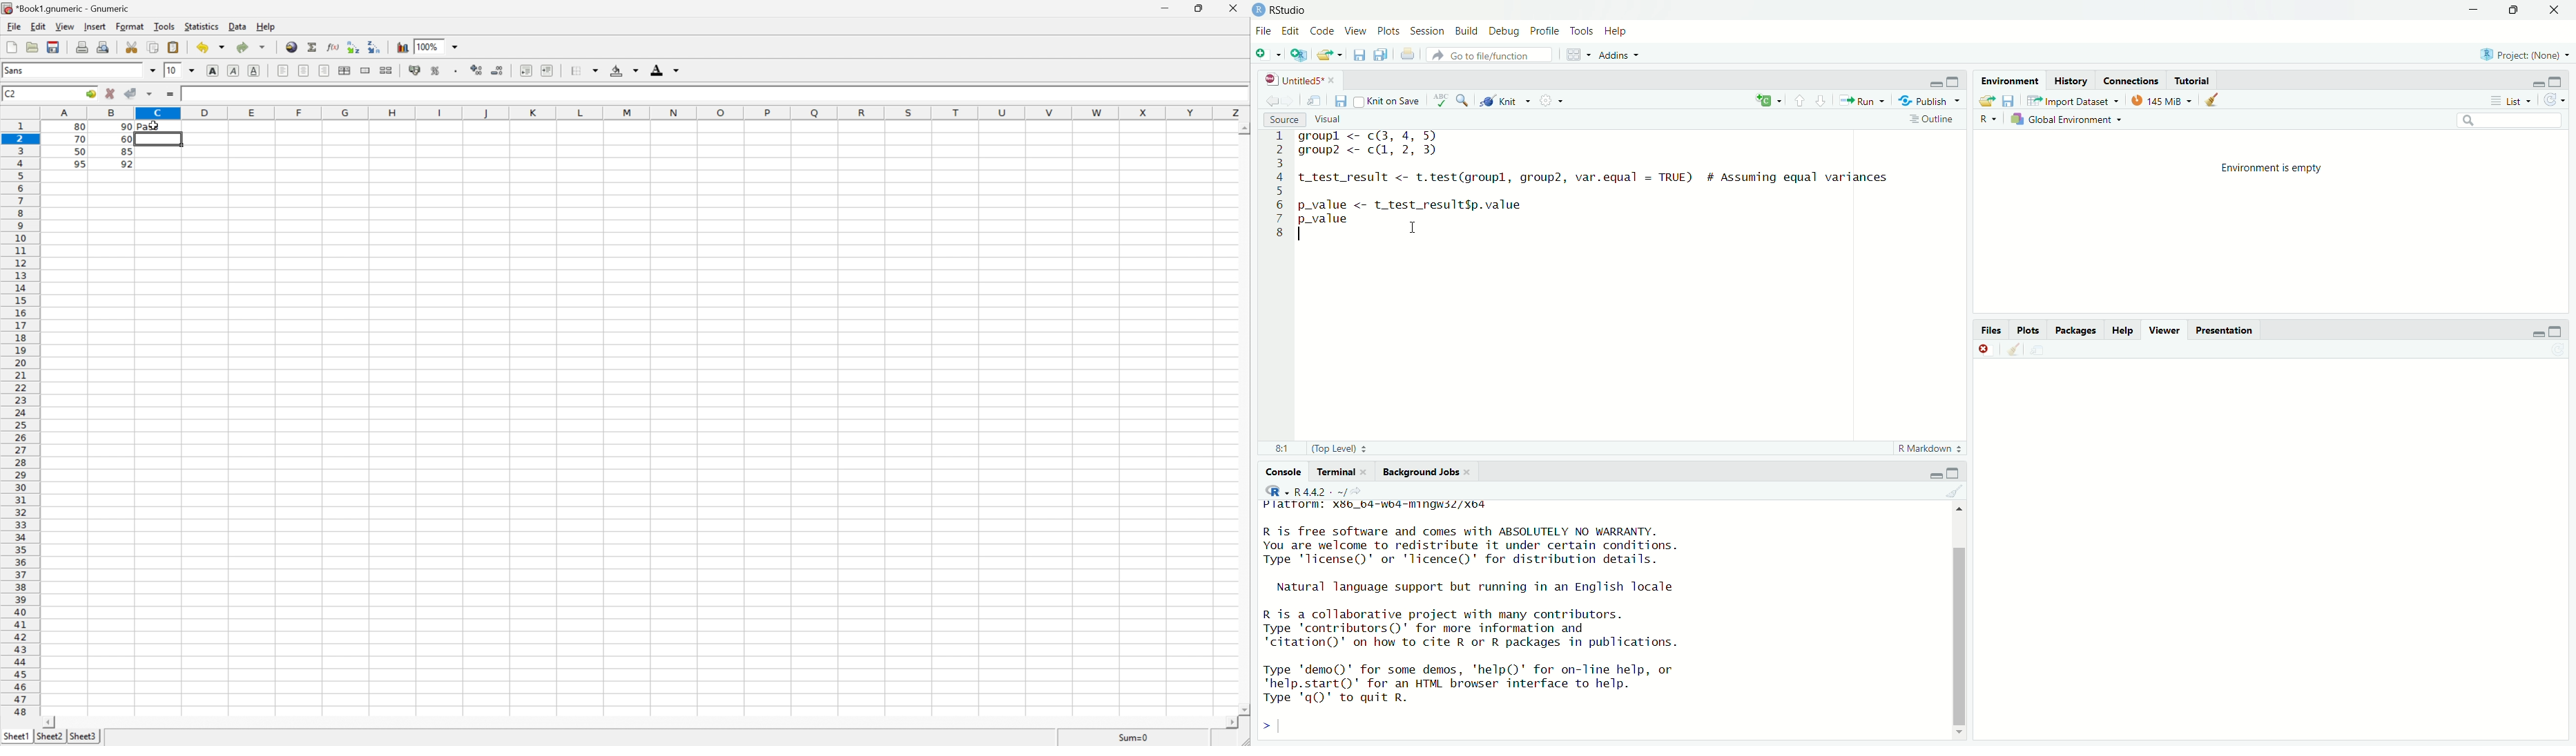  What do you see at coordinates (158, 125) in the screenshot?
I see `Pass` at bounding box center [158, 125].